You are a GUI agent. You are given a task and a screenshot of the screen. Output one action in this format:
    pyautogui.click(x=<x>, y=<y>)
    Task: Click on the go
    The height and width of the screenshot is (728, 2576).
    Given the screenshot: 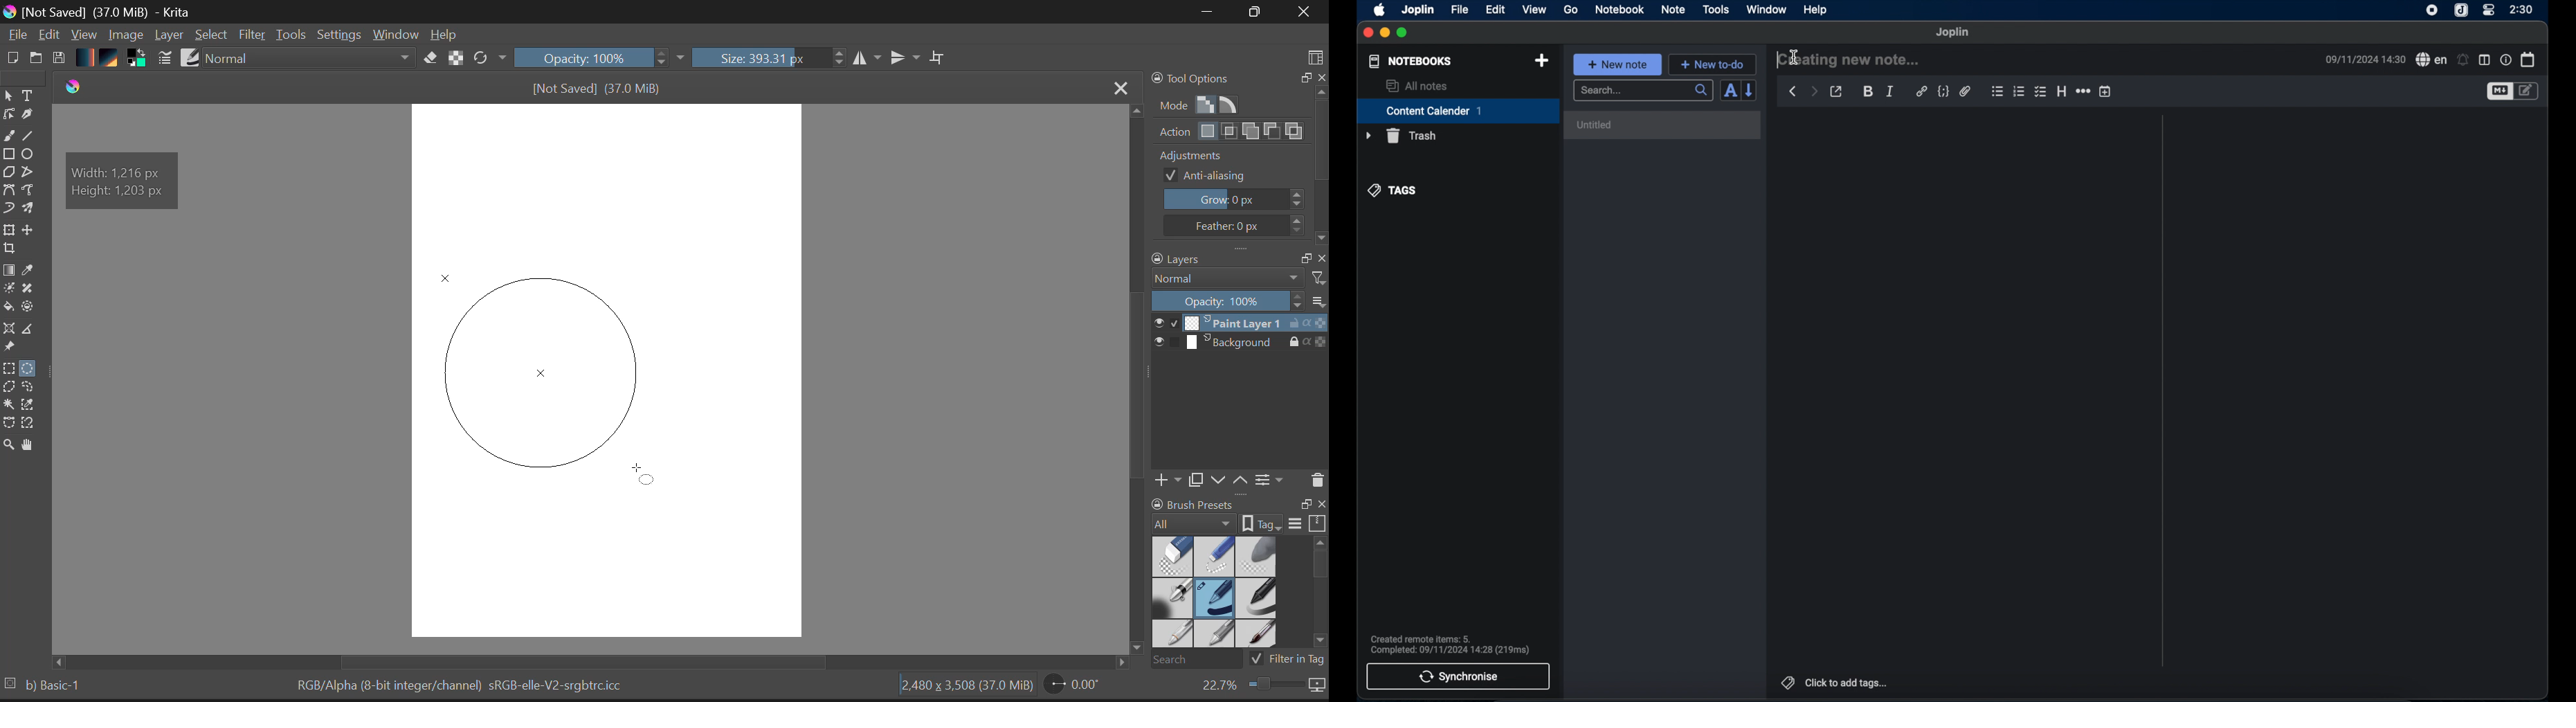 What is the action you would take?
    pyautogui.click(x=1572, y=10)
    